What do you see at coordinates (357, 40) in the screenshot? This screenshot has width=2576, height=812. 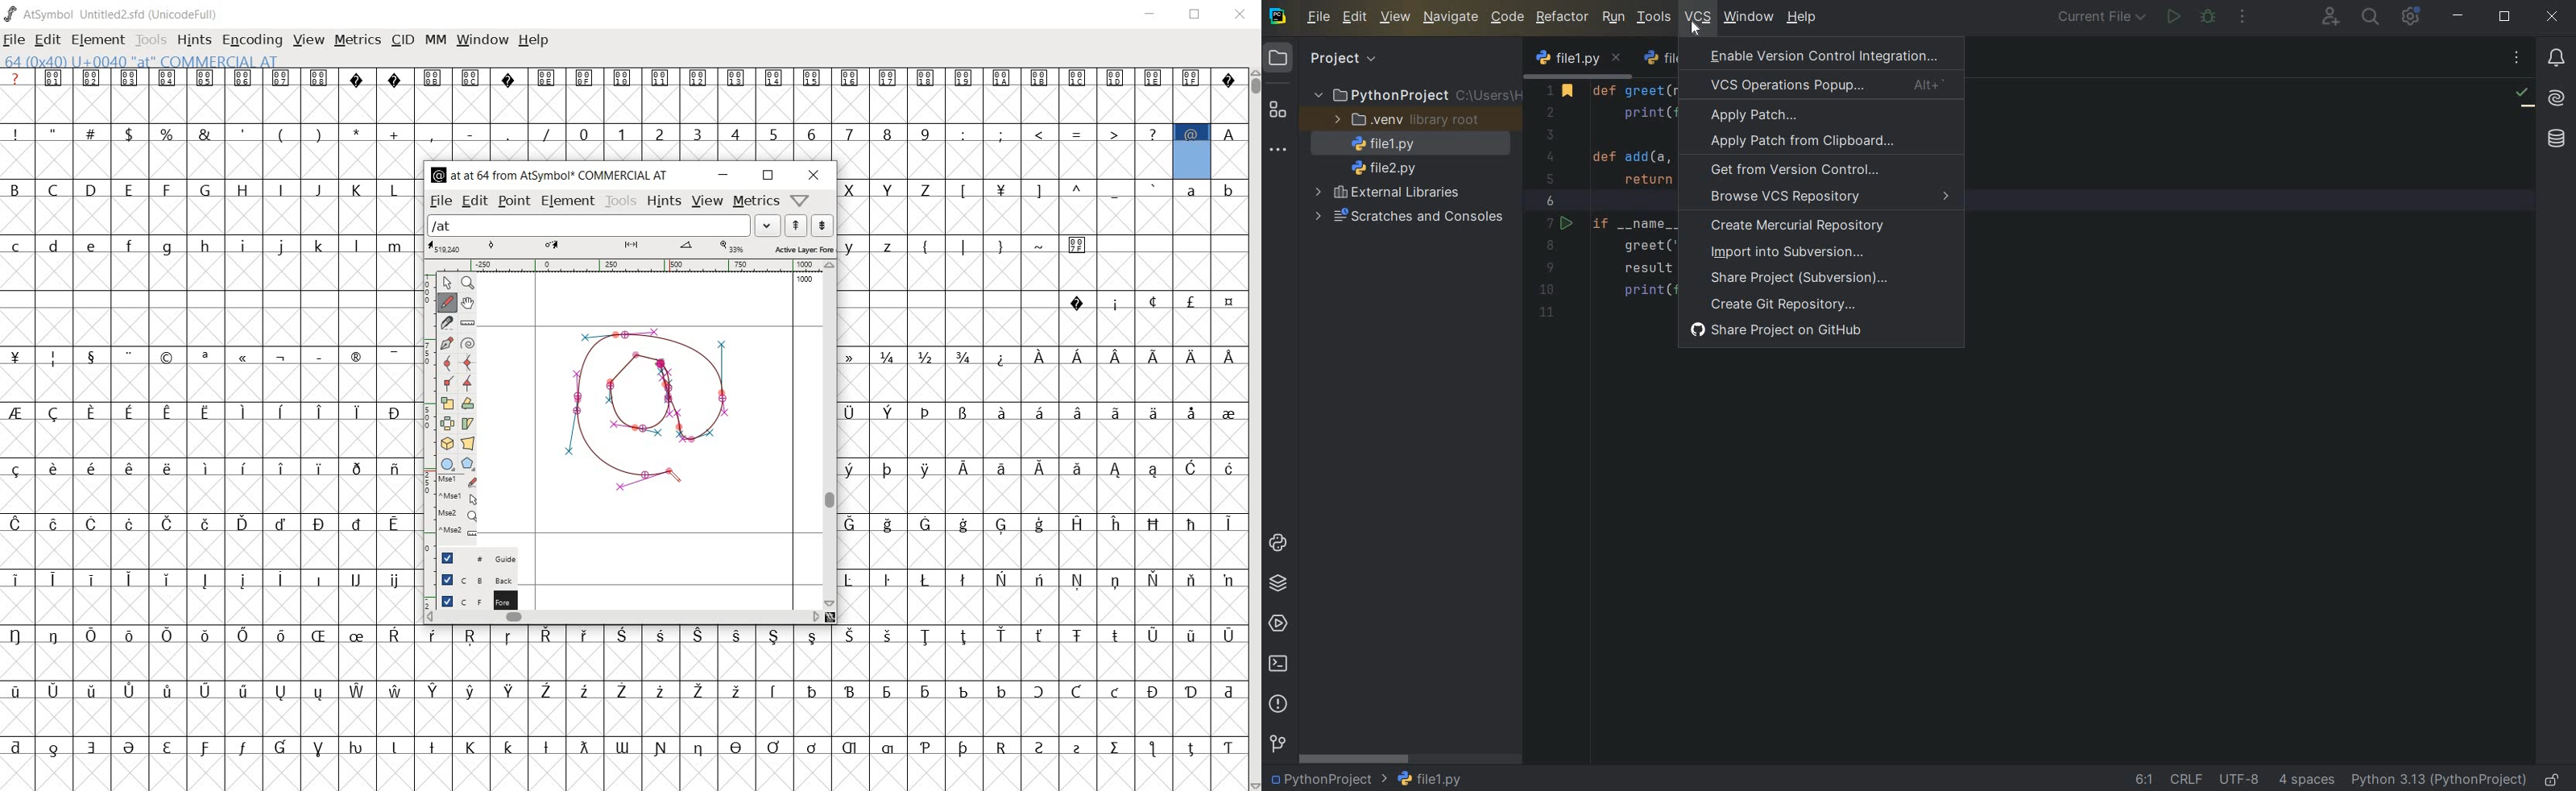 I see `METRICS` at bounding box center [357, 40].